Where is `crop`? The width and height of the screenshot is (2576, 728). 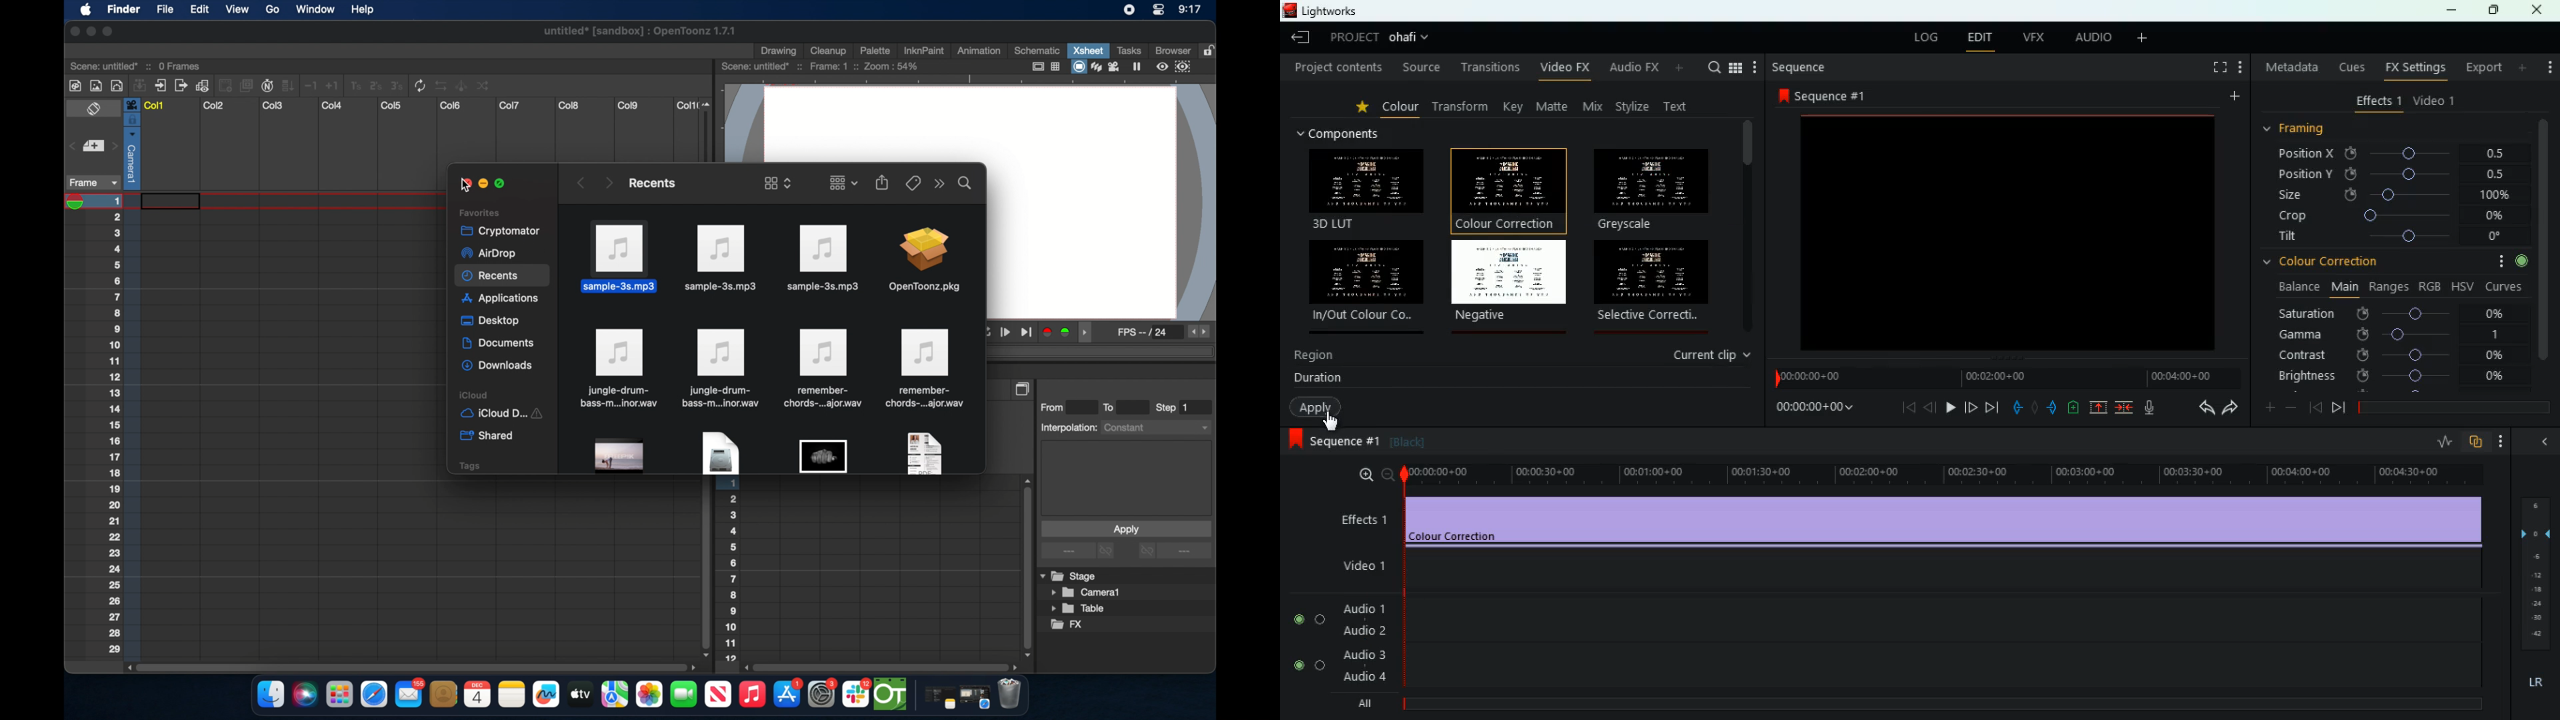
crop is located at coordinates (2398, 217).